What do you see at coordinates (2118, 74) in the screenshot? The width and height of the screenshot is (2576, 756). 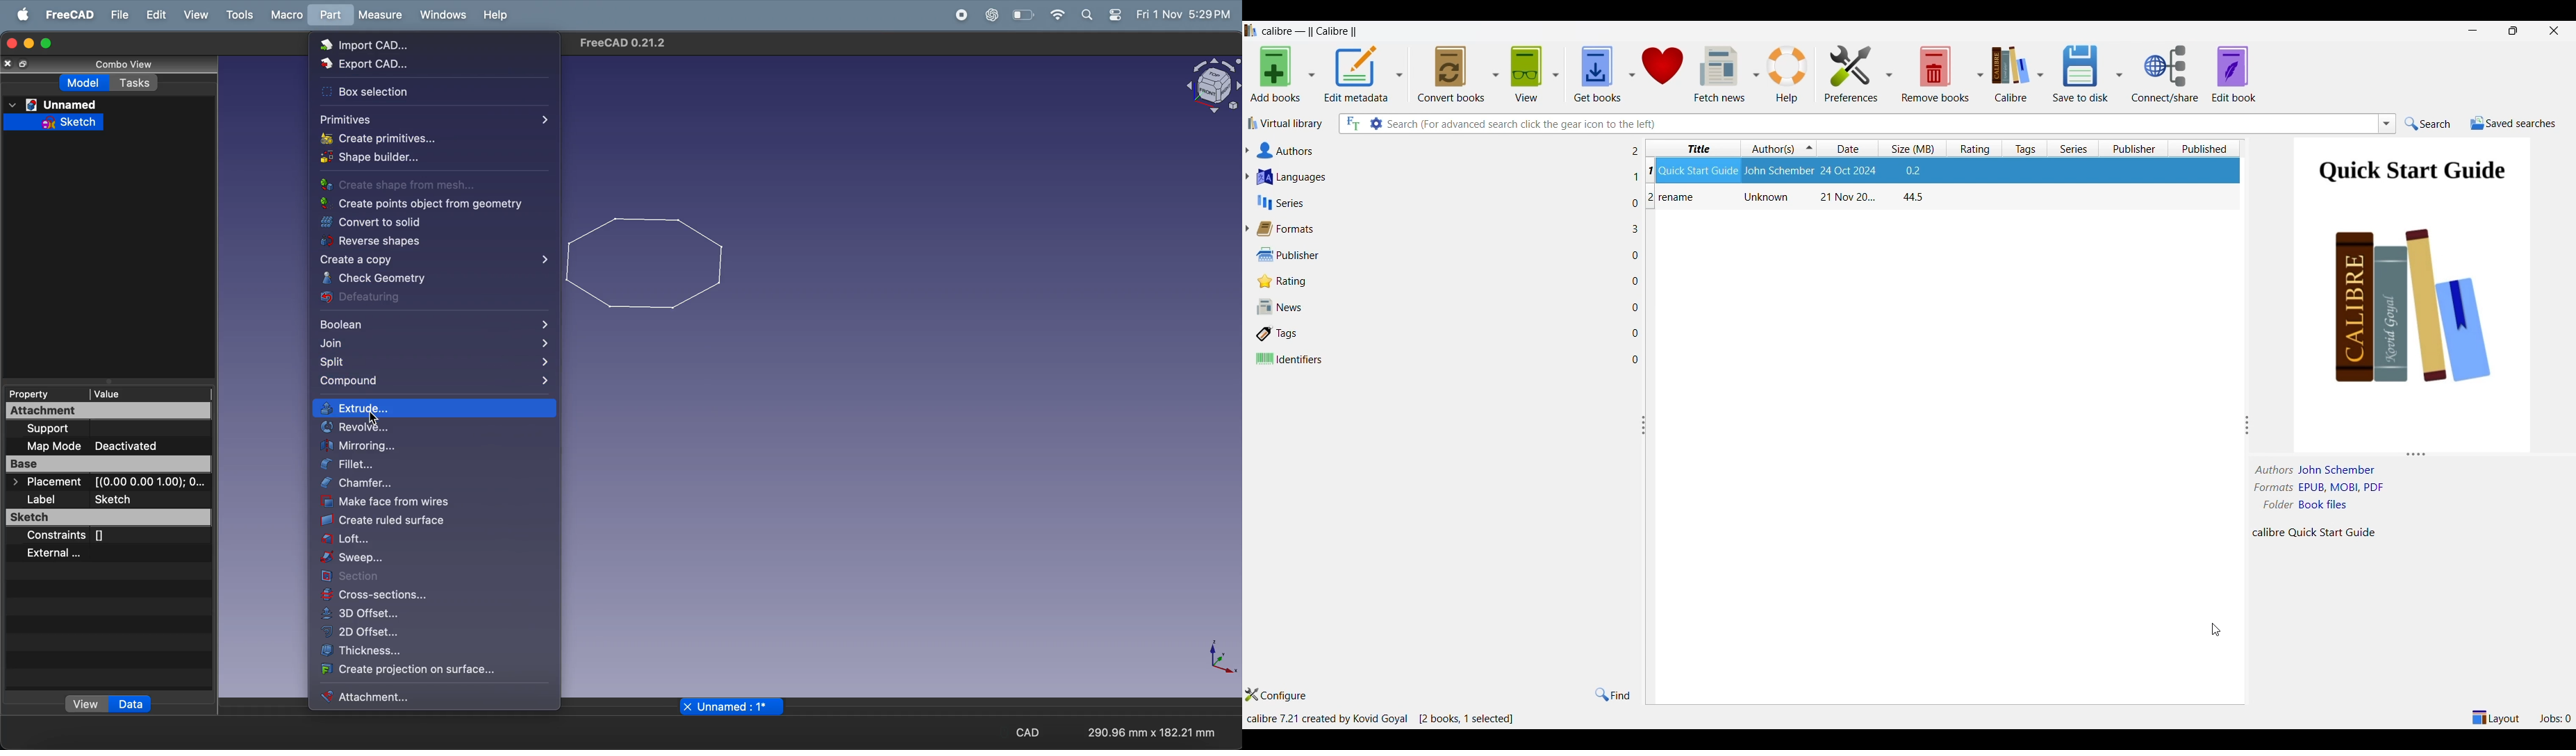 I see `Save options` at bounding box center [2118, 74].